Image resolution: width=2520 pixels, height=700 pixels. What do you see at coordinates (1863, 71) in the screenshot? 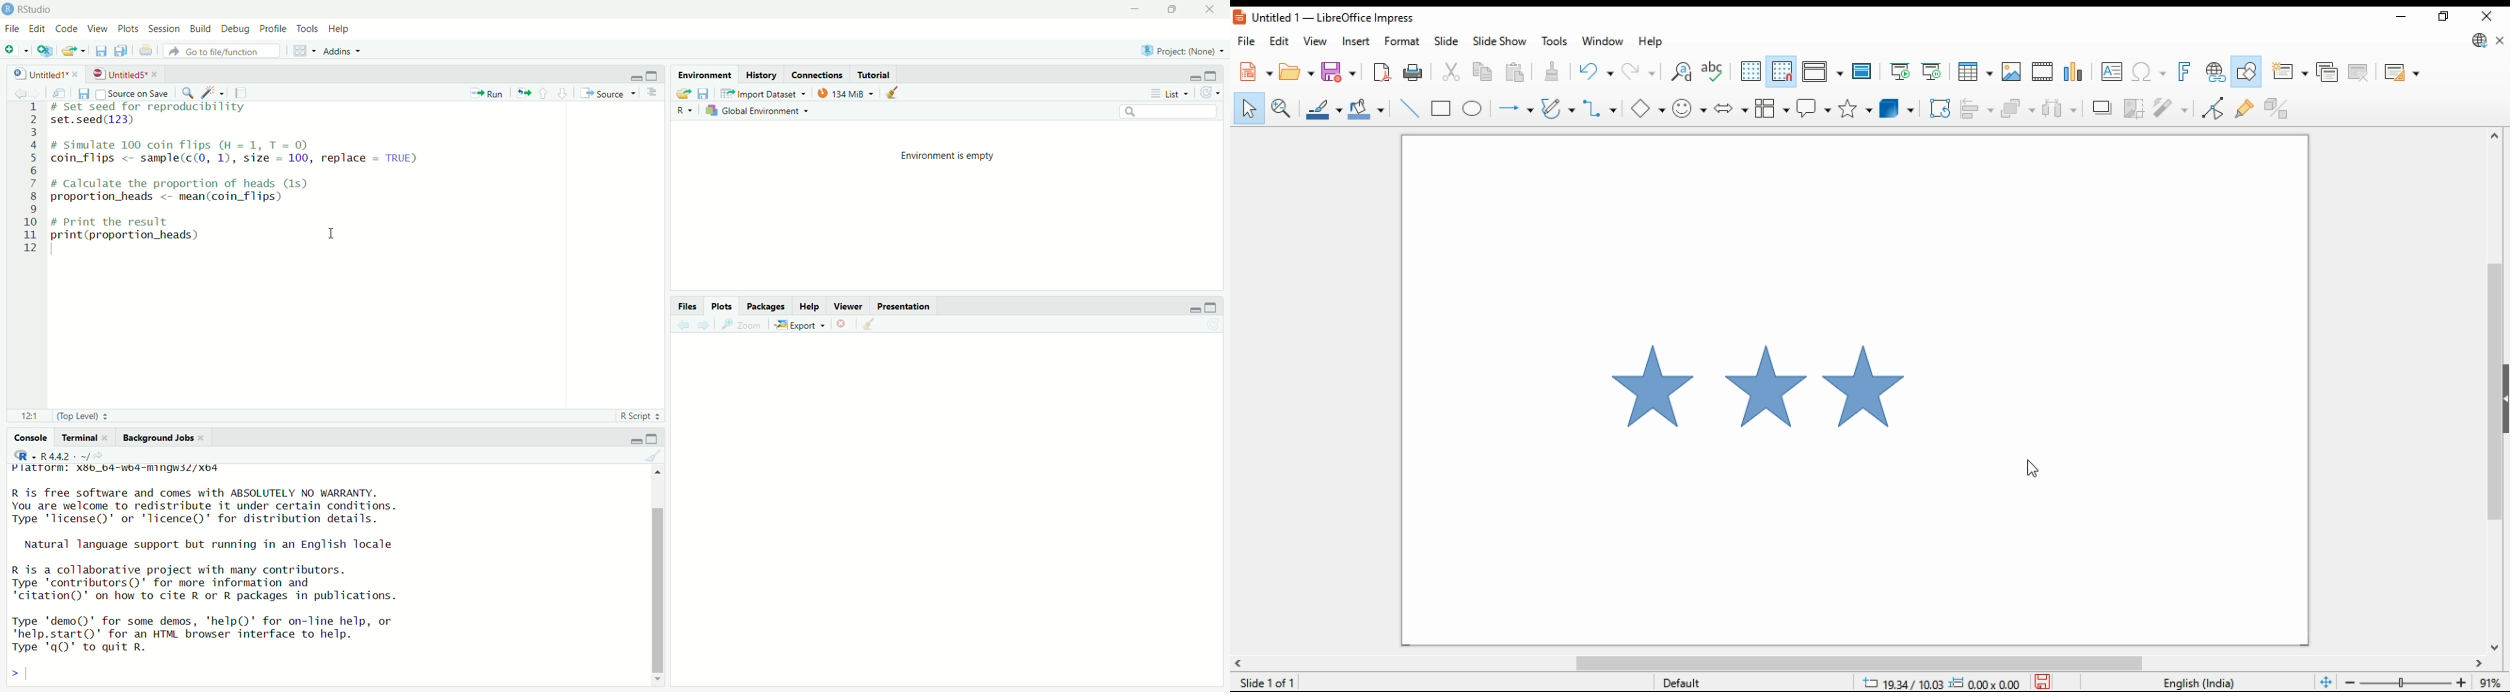
I see `master slide` at bounding box center [1863, 71].